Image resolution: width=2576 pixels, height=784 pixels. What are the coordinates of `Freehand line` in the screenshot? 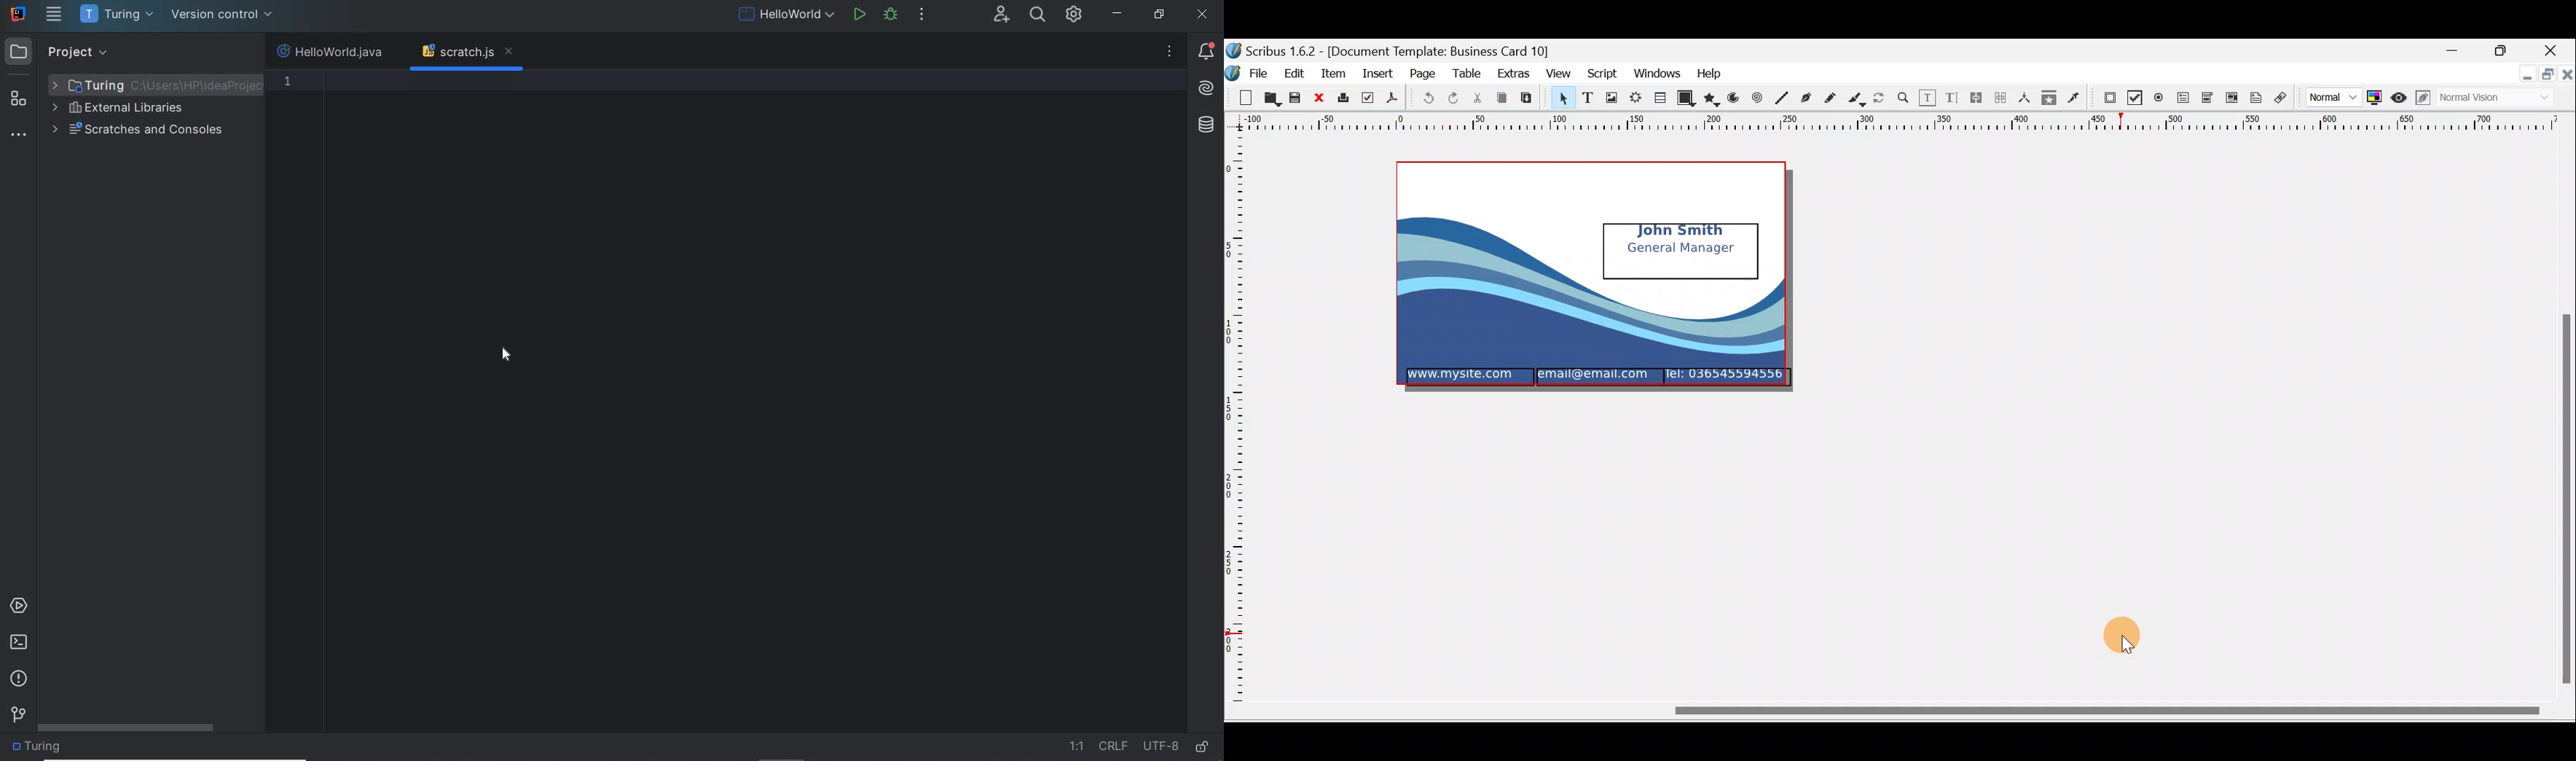 It's located at (1834, 98).